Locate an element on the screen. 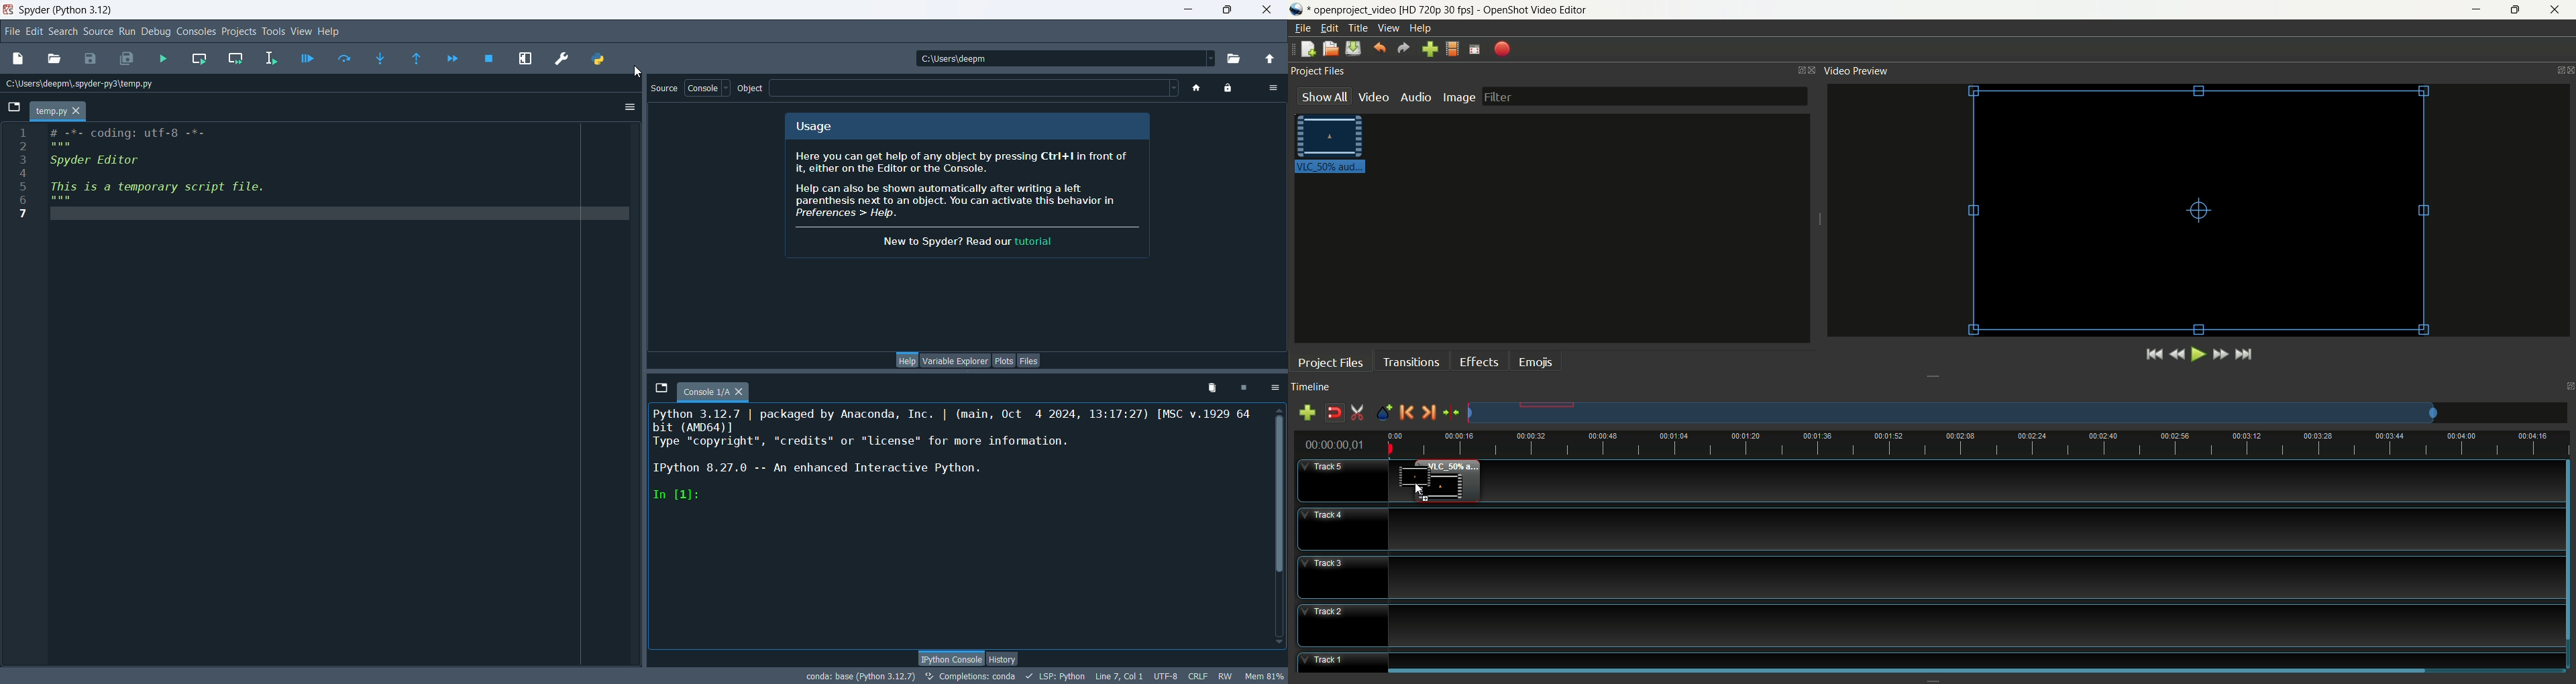 Image resolution: width=2576 pixels, height=700 pixels. source is located at coordinates (98, 32).